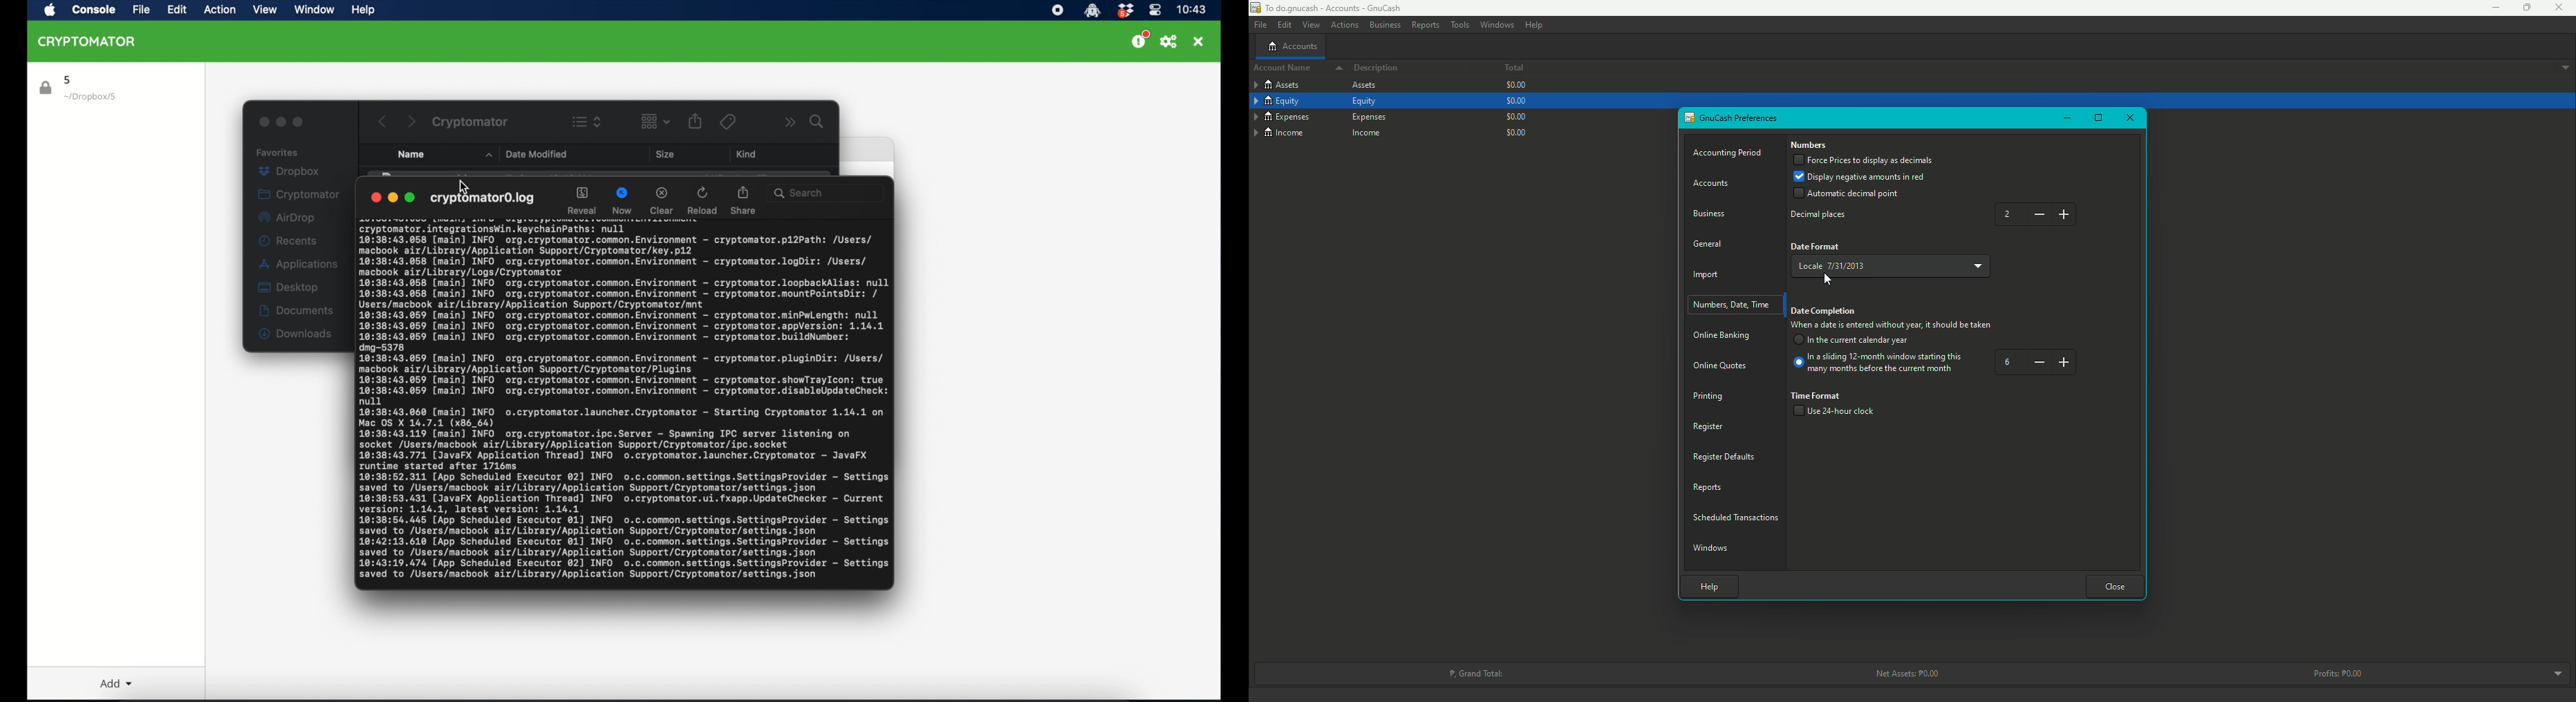  Describe the element at coordinates (1515, 101) in the screenshot. I see `$0` at that location.